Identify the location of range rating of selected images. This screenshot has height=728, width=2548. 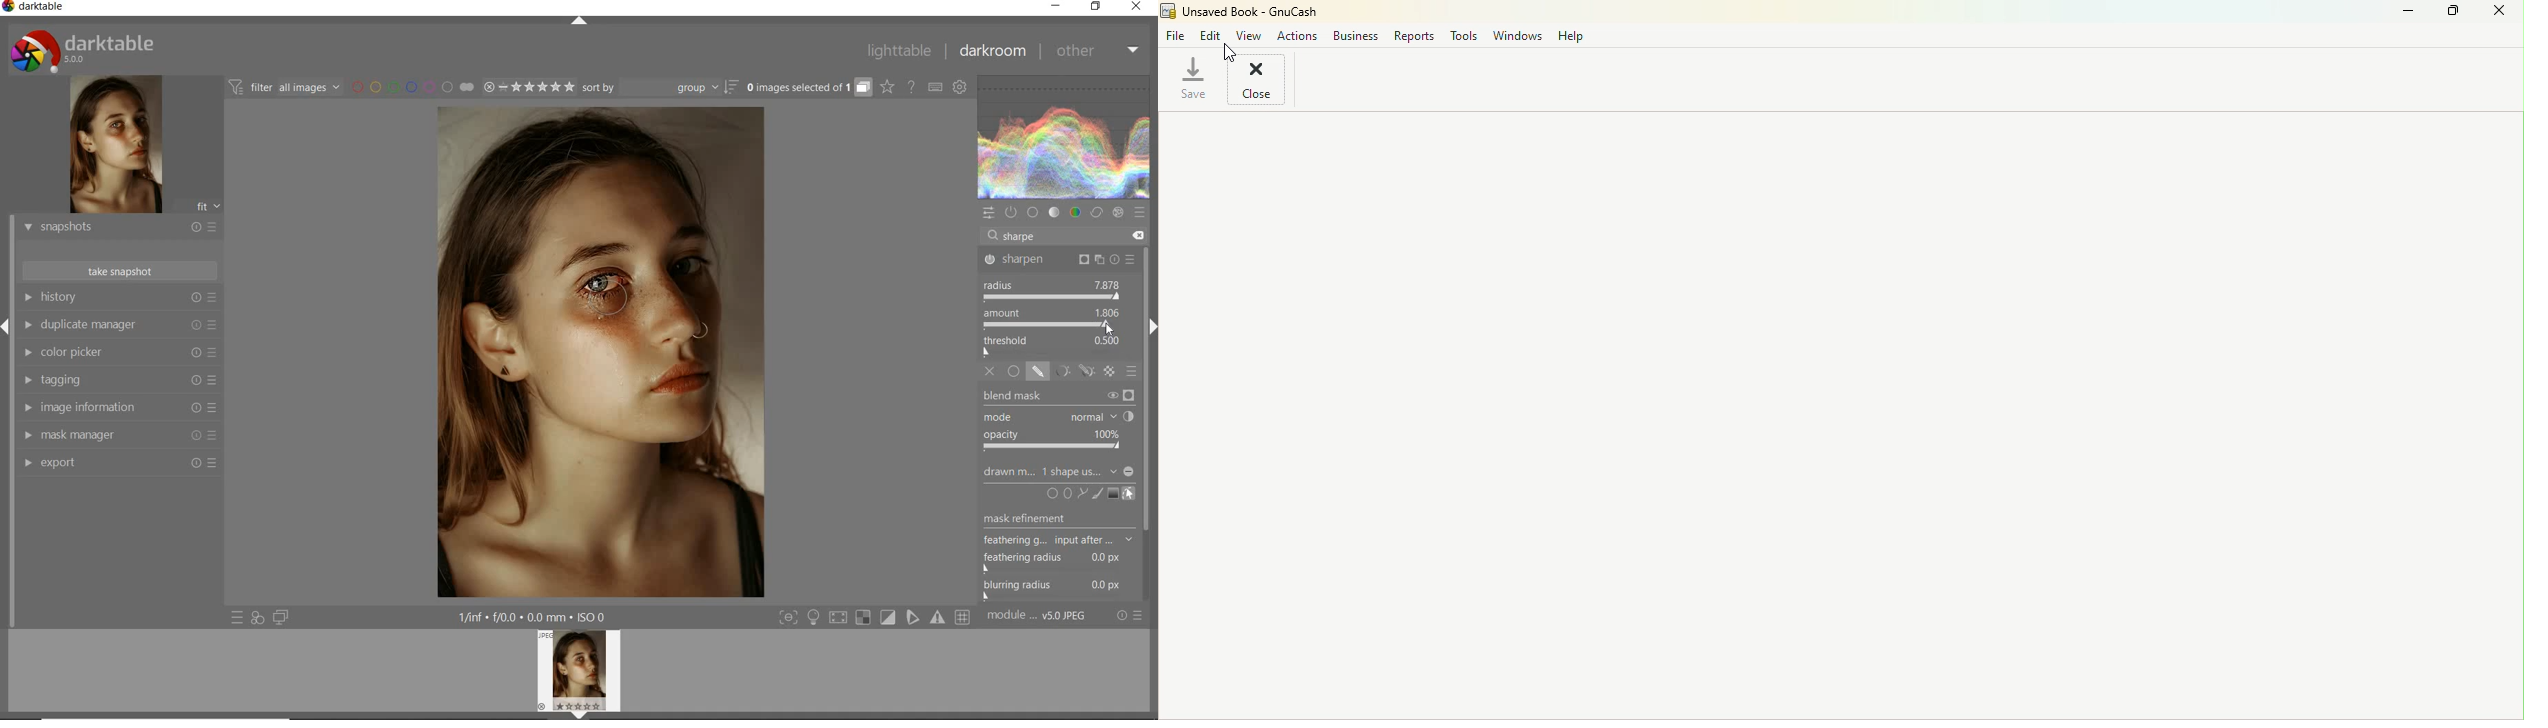
(528, 88).